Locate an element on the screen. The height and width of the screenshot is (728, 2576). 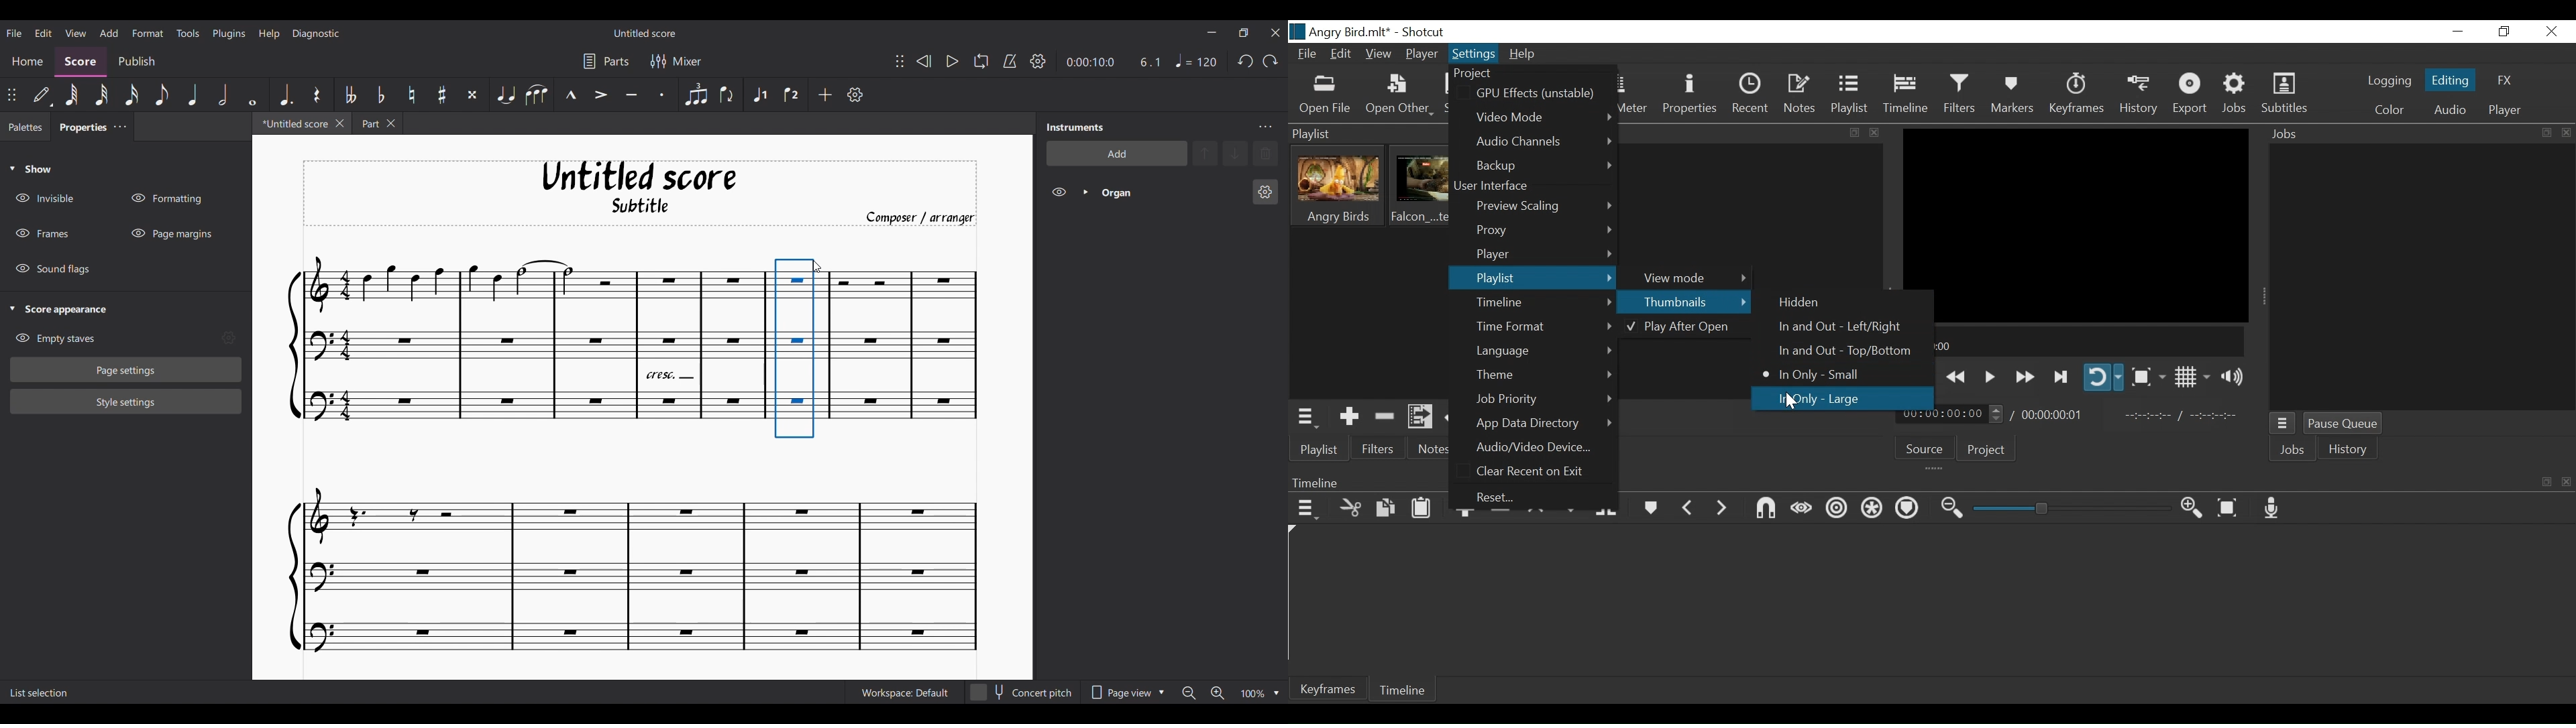
Total Duration is located at coordinates (2051, 414).